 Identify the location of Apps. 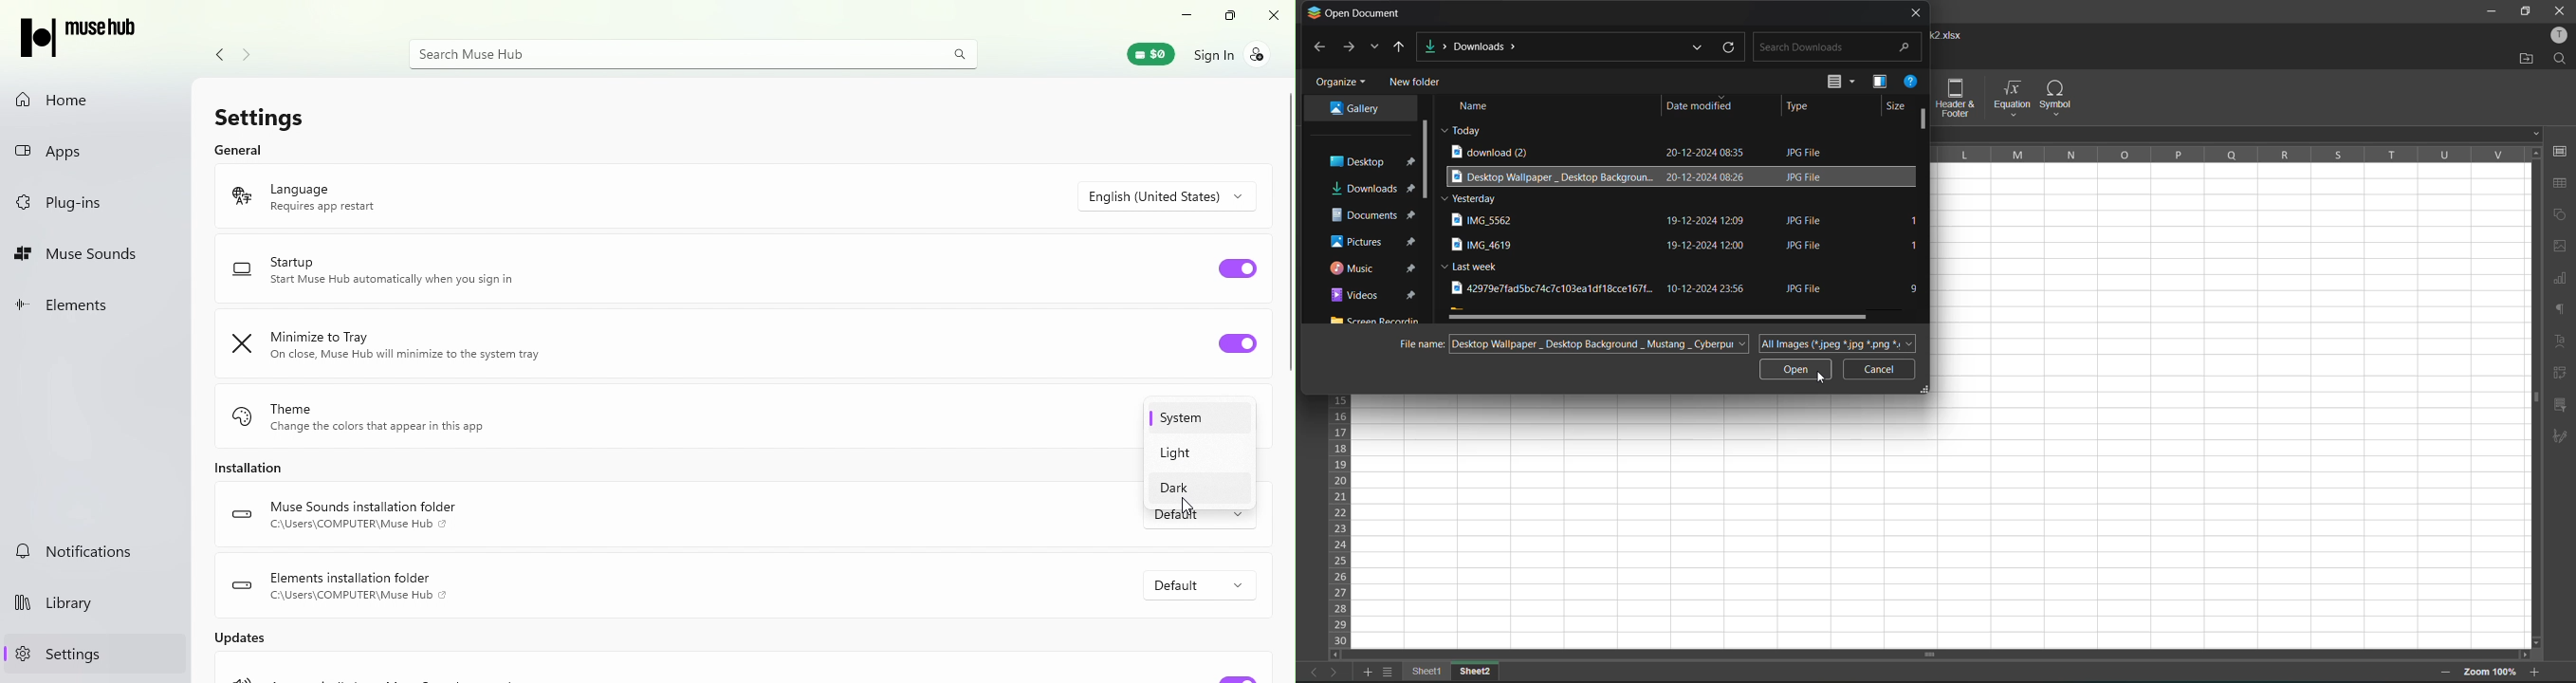
(80, 153).